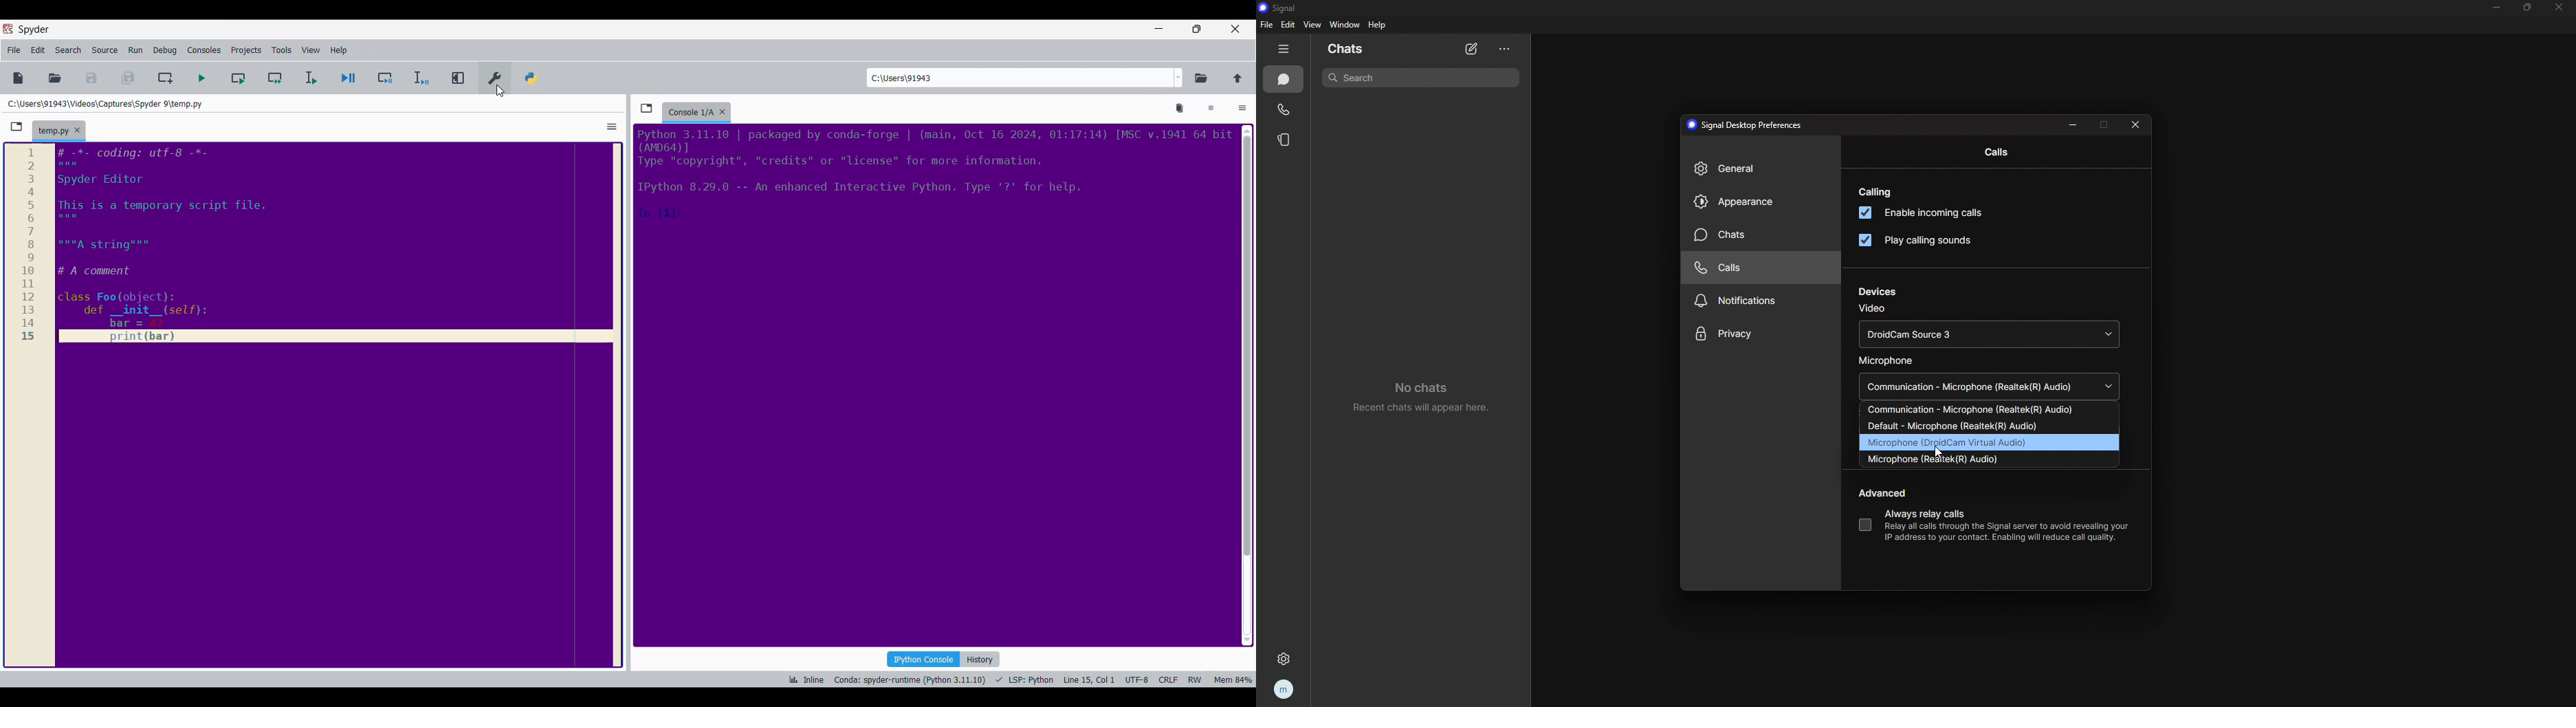 This screenshot has width=2576, height=728. What do you see at coordinates (1243, 109) in the screenshot?
I see `Options` at bounding box center [1243, 109].